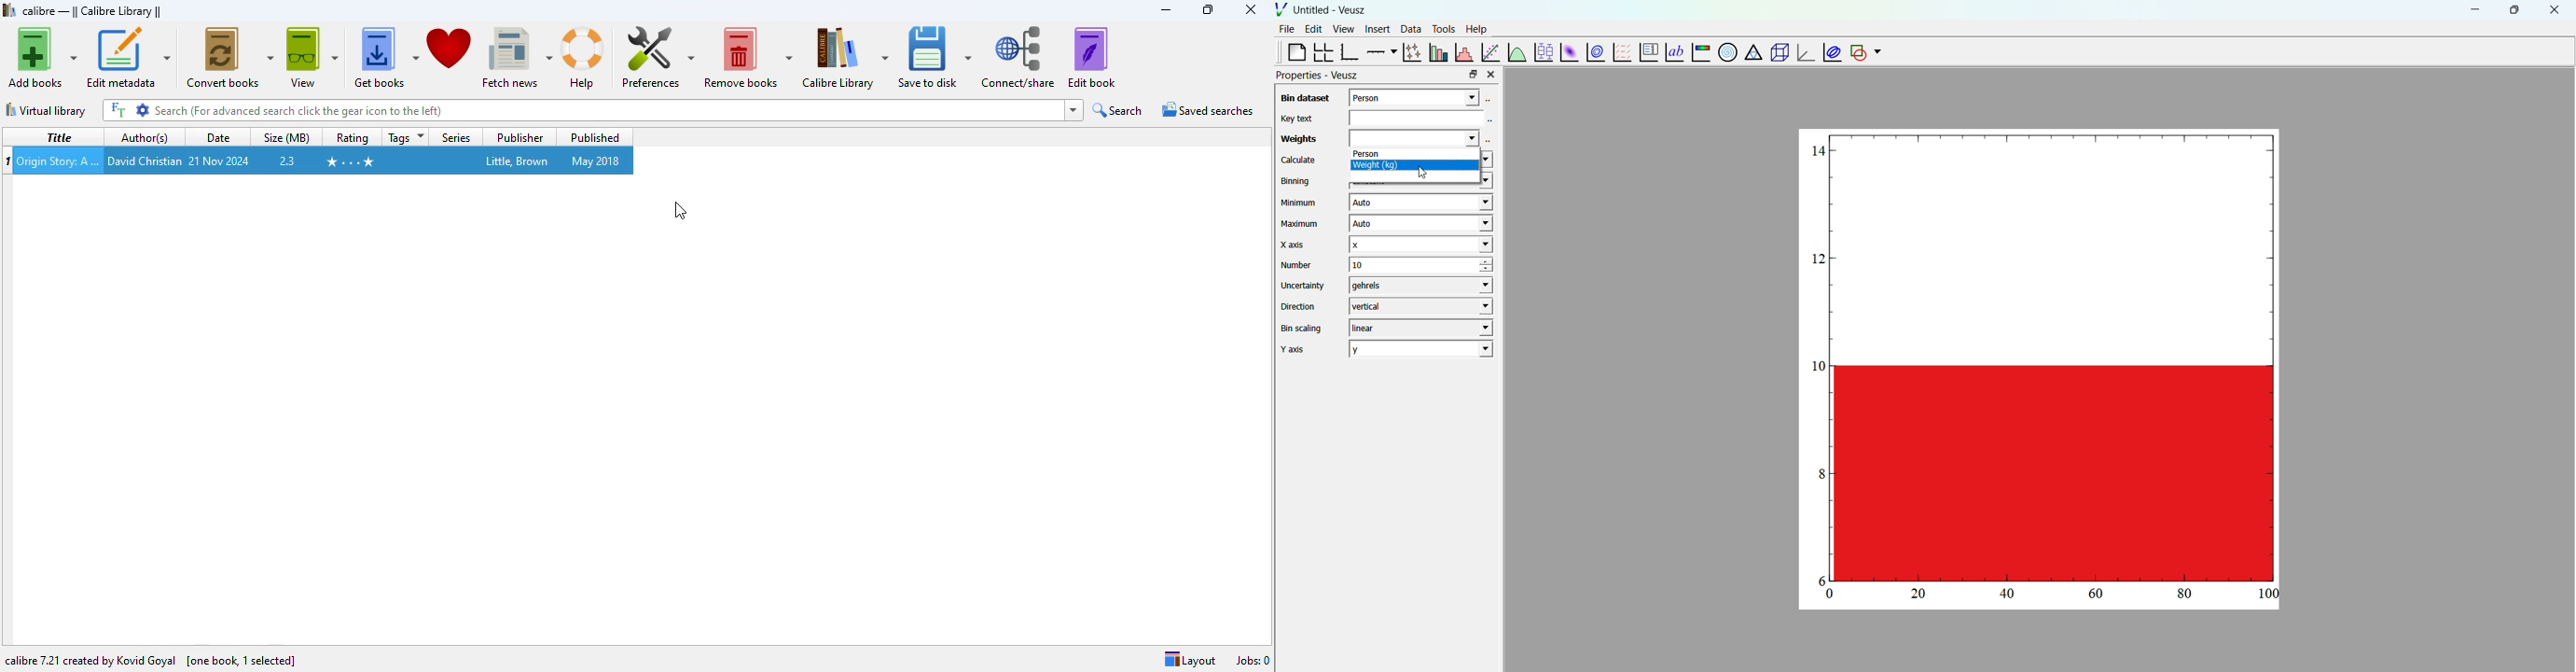  I want to click on plot bar chats, so click(1437, 52).